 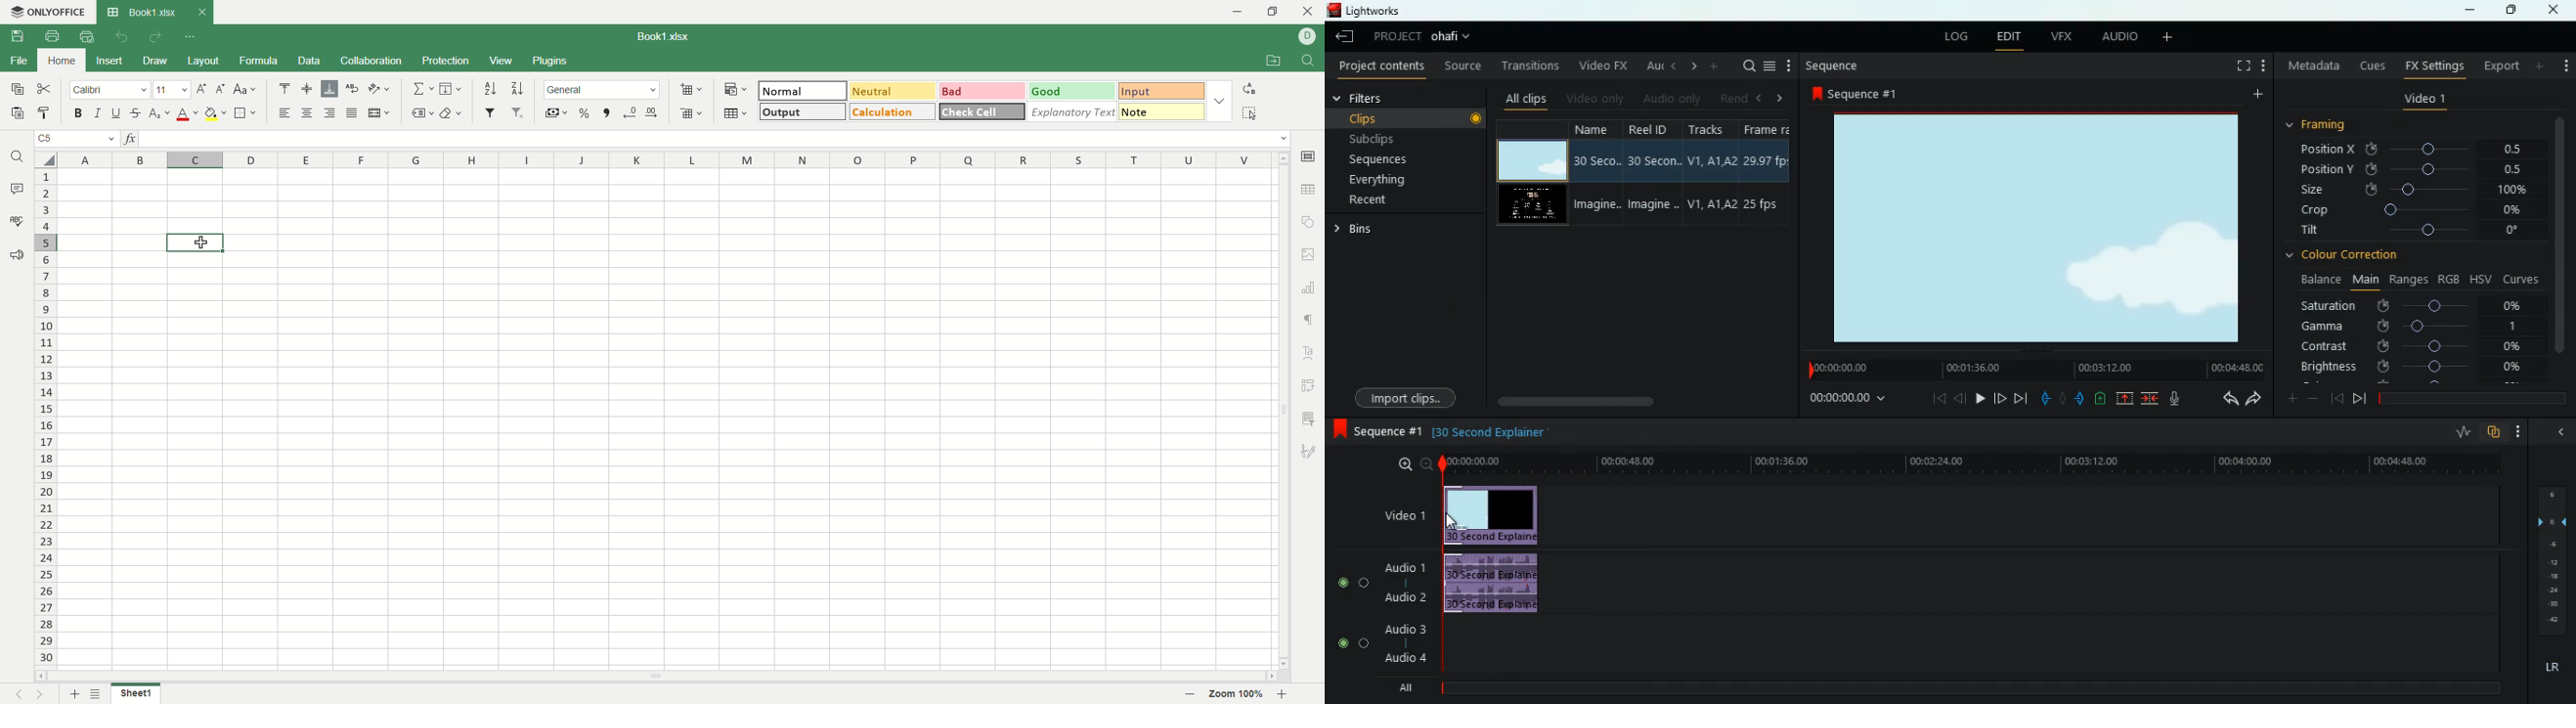 I want to click on minus, so click(x=2312, y=398).